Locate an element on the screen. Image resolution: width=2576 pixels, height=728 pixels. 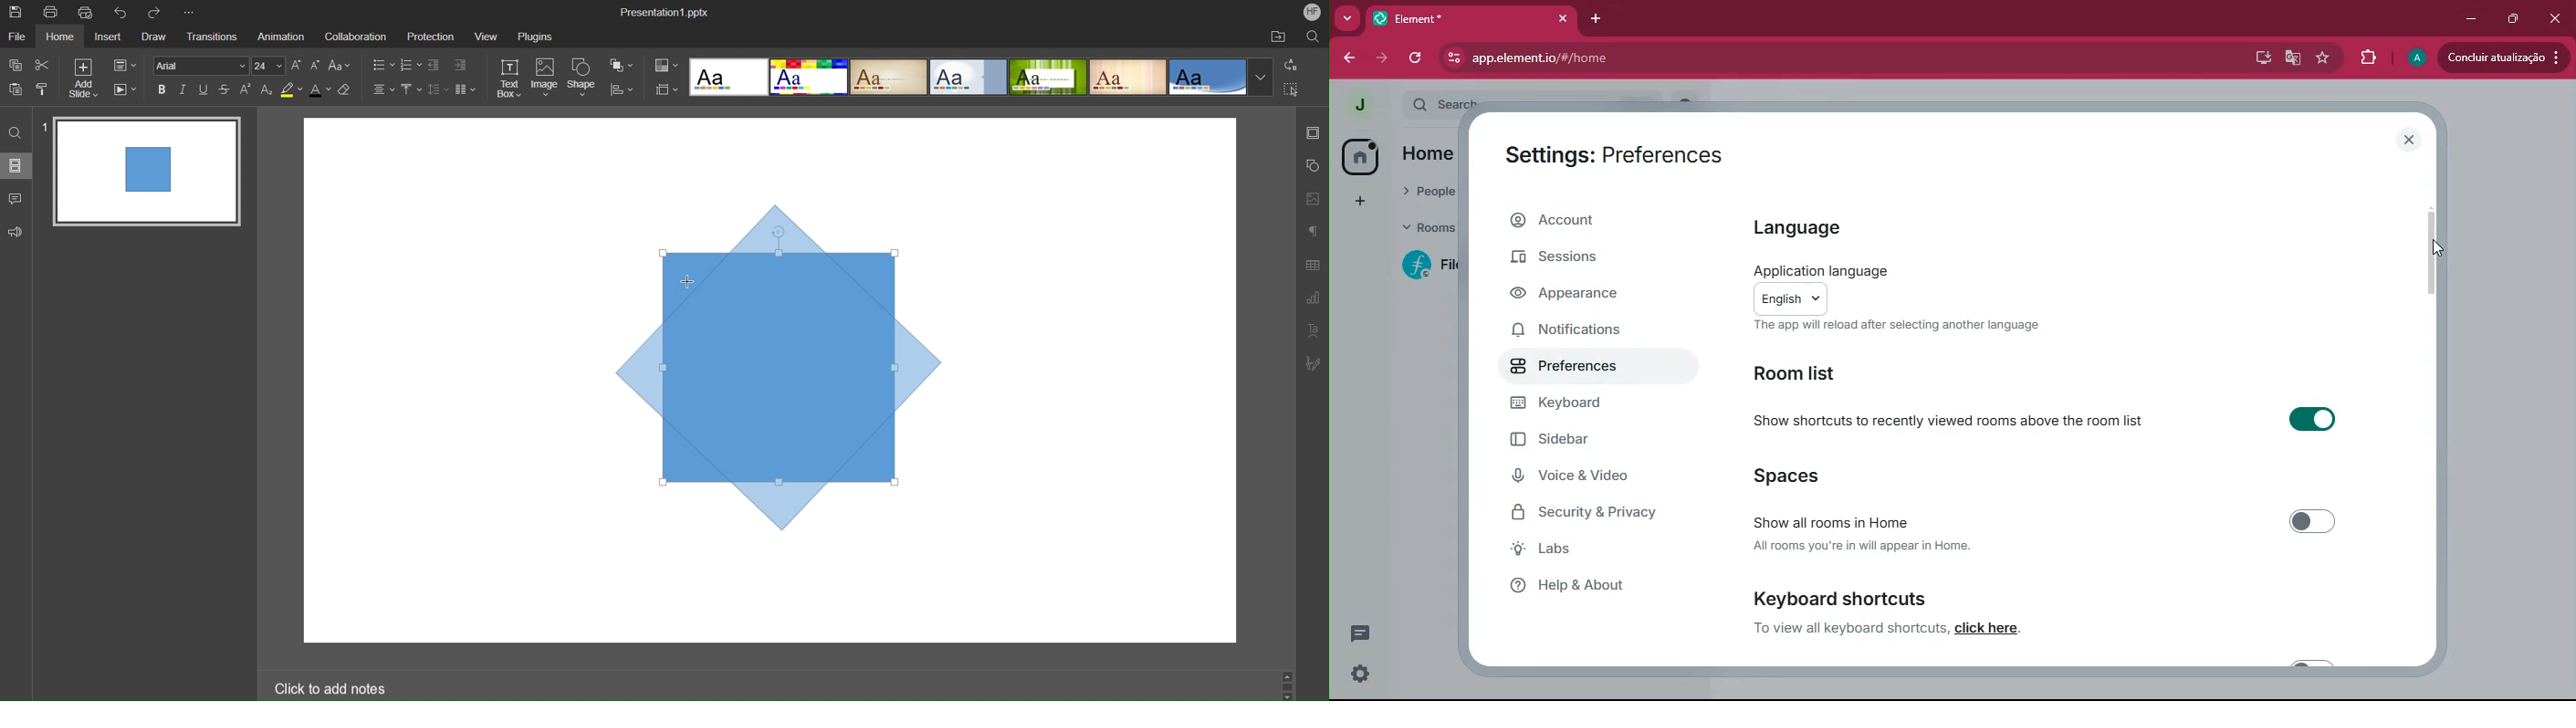
Search is located at coordinates (1314, 36).